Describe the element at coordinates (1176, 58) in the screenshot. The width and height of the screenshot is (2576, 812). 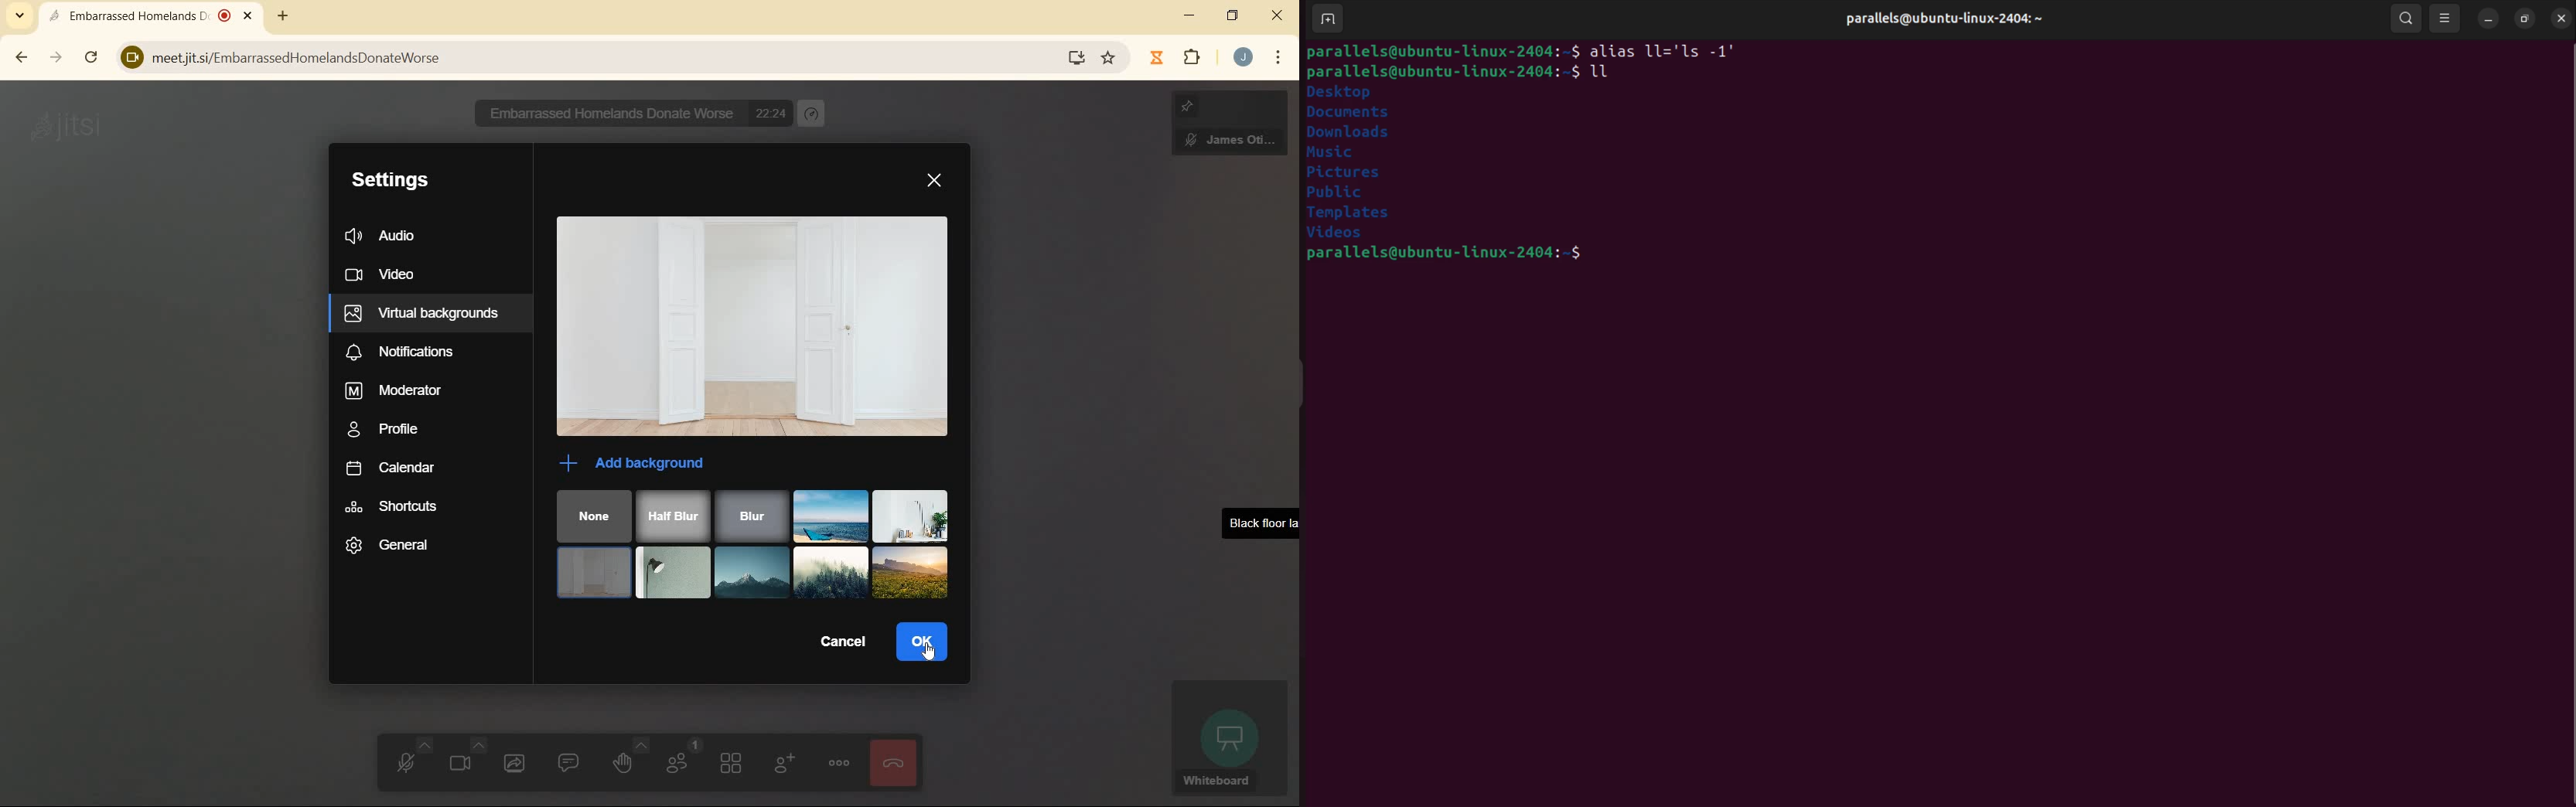
I see `extensions` at that location.